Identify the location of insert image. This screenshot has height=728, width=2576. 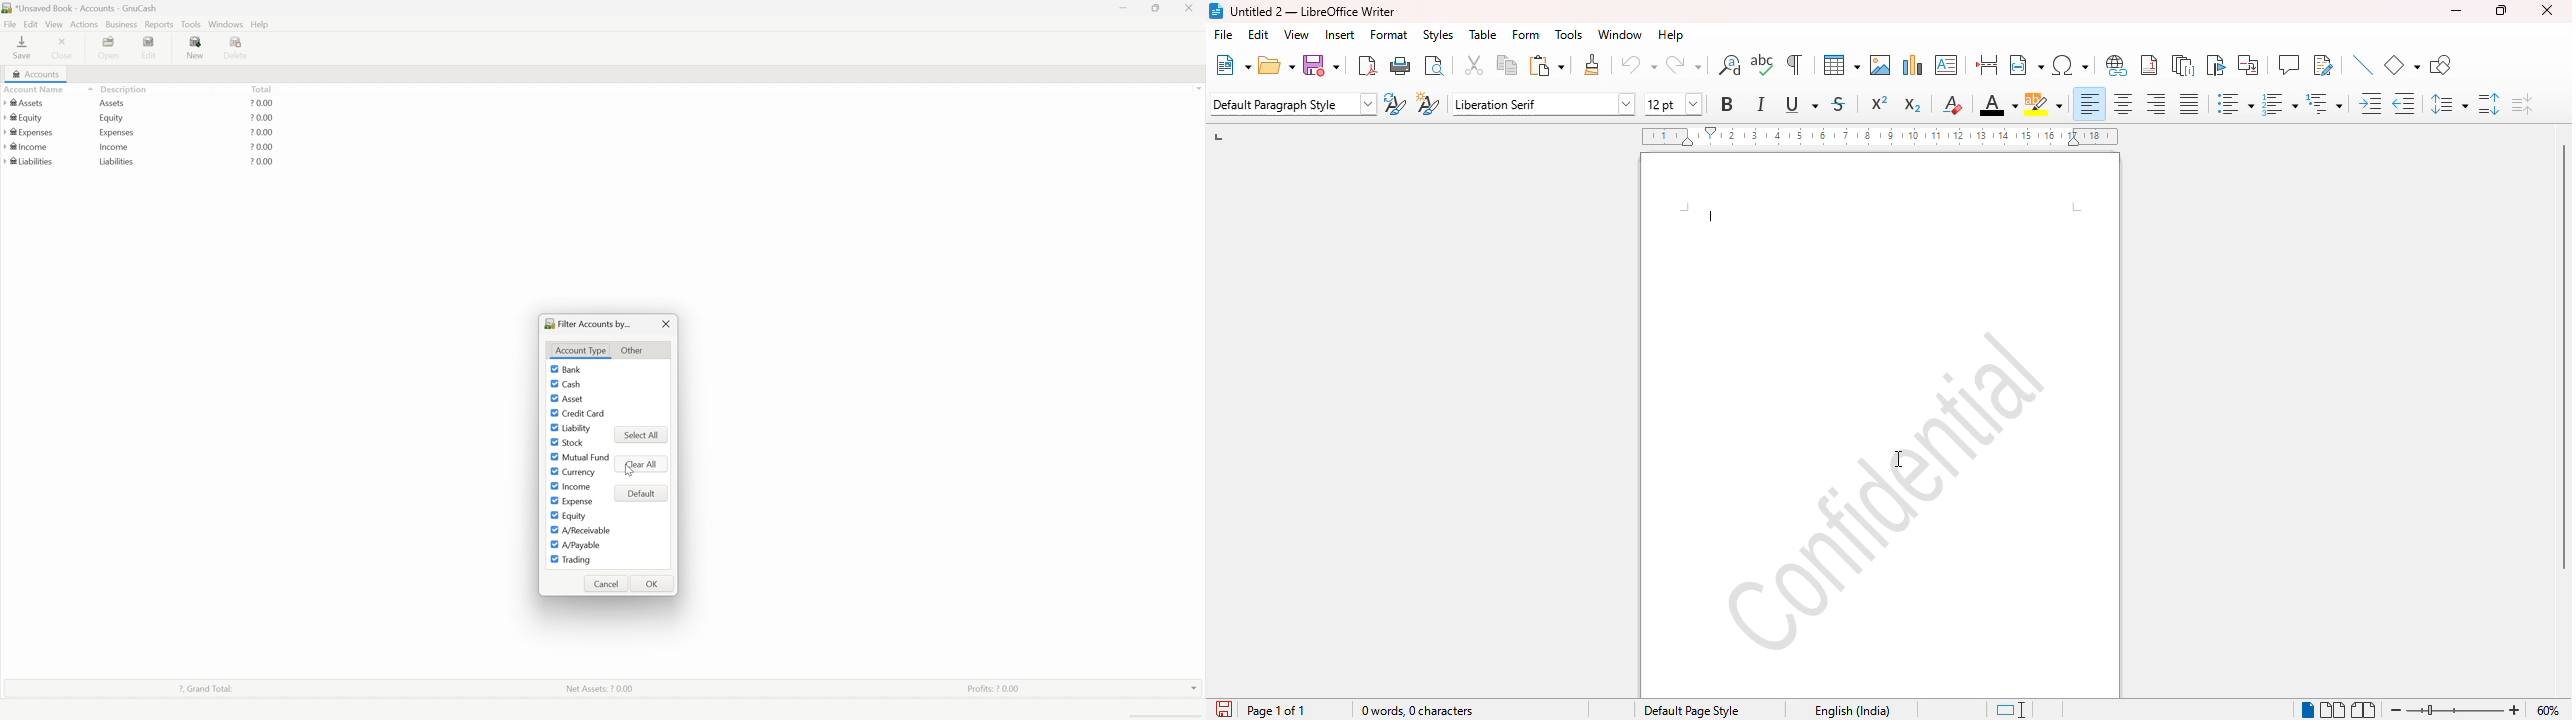
(1880, 65).